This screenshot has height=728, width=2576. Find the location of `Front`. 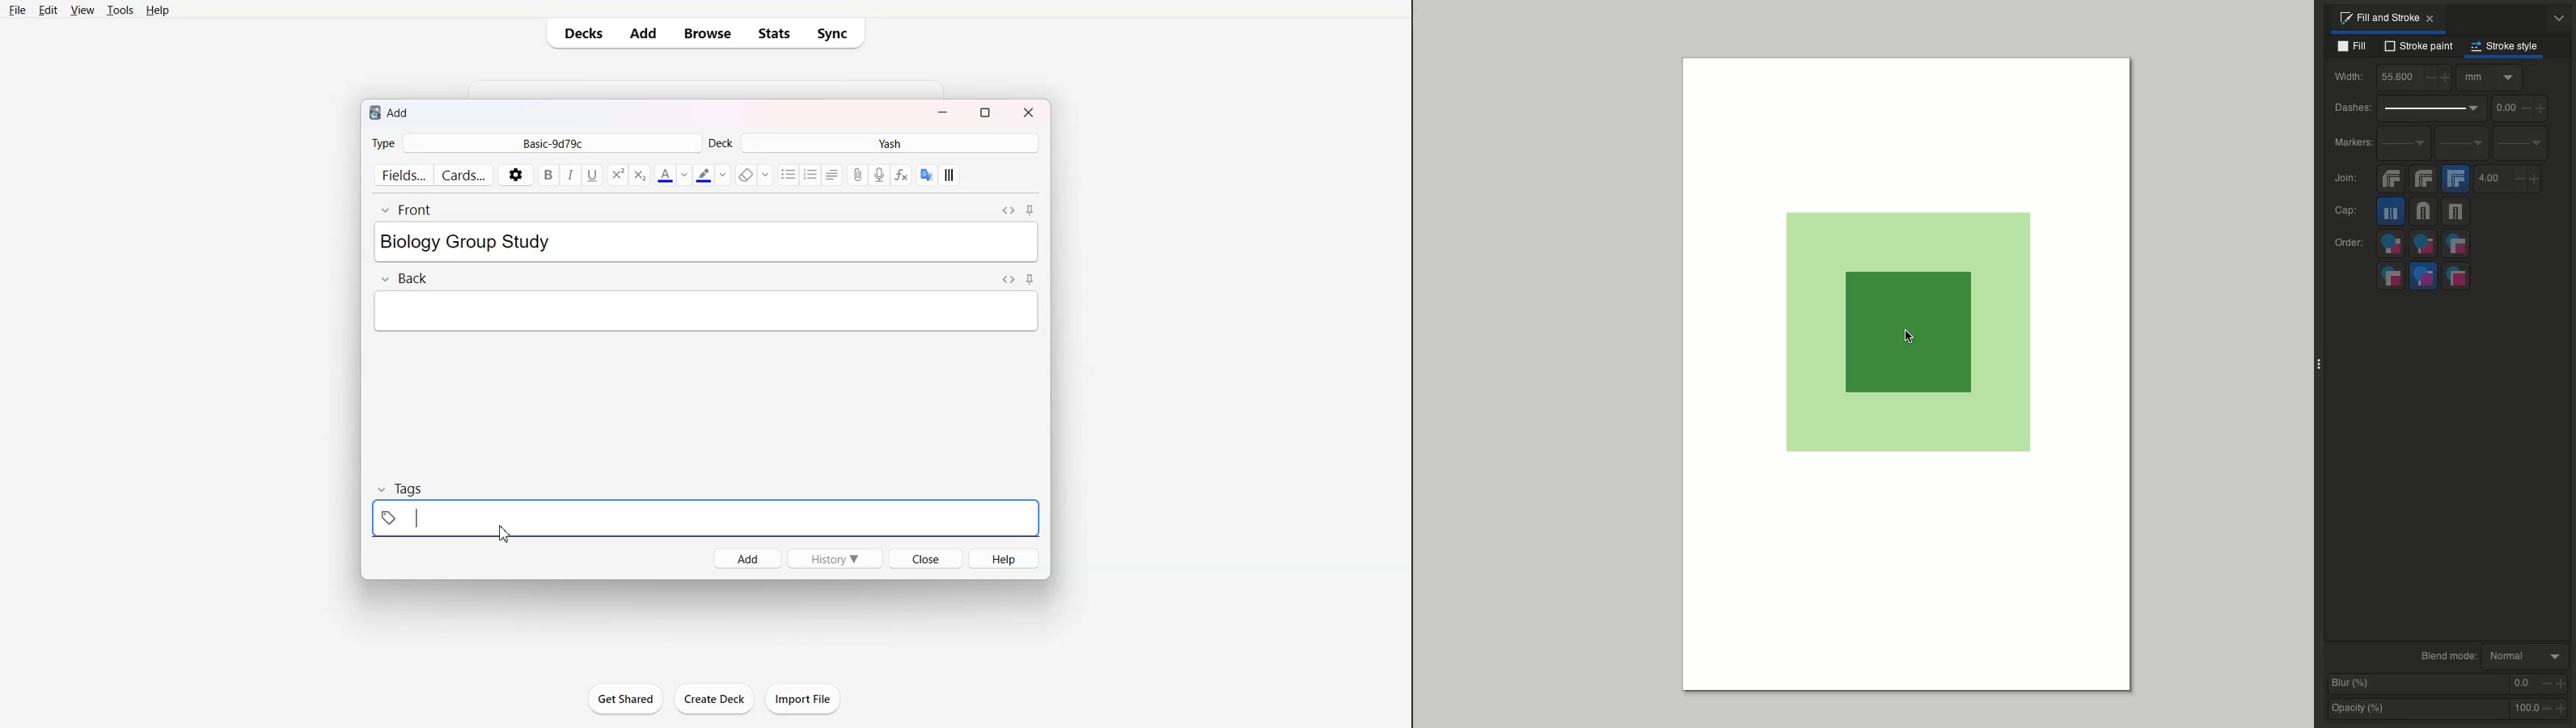

Front is located at coordinates (406, 210).